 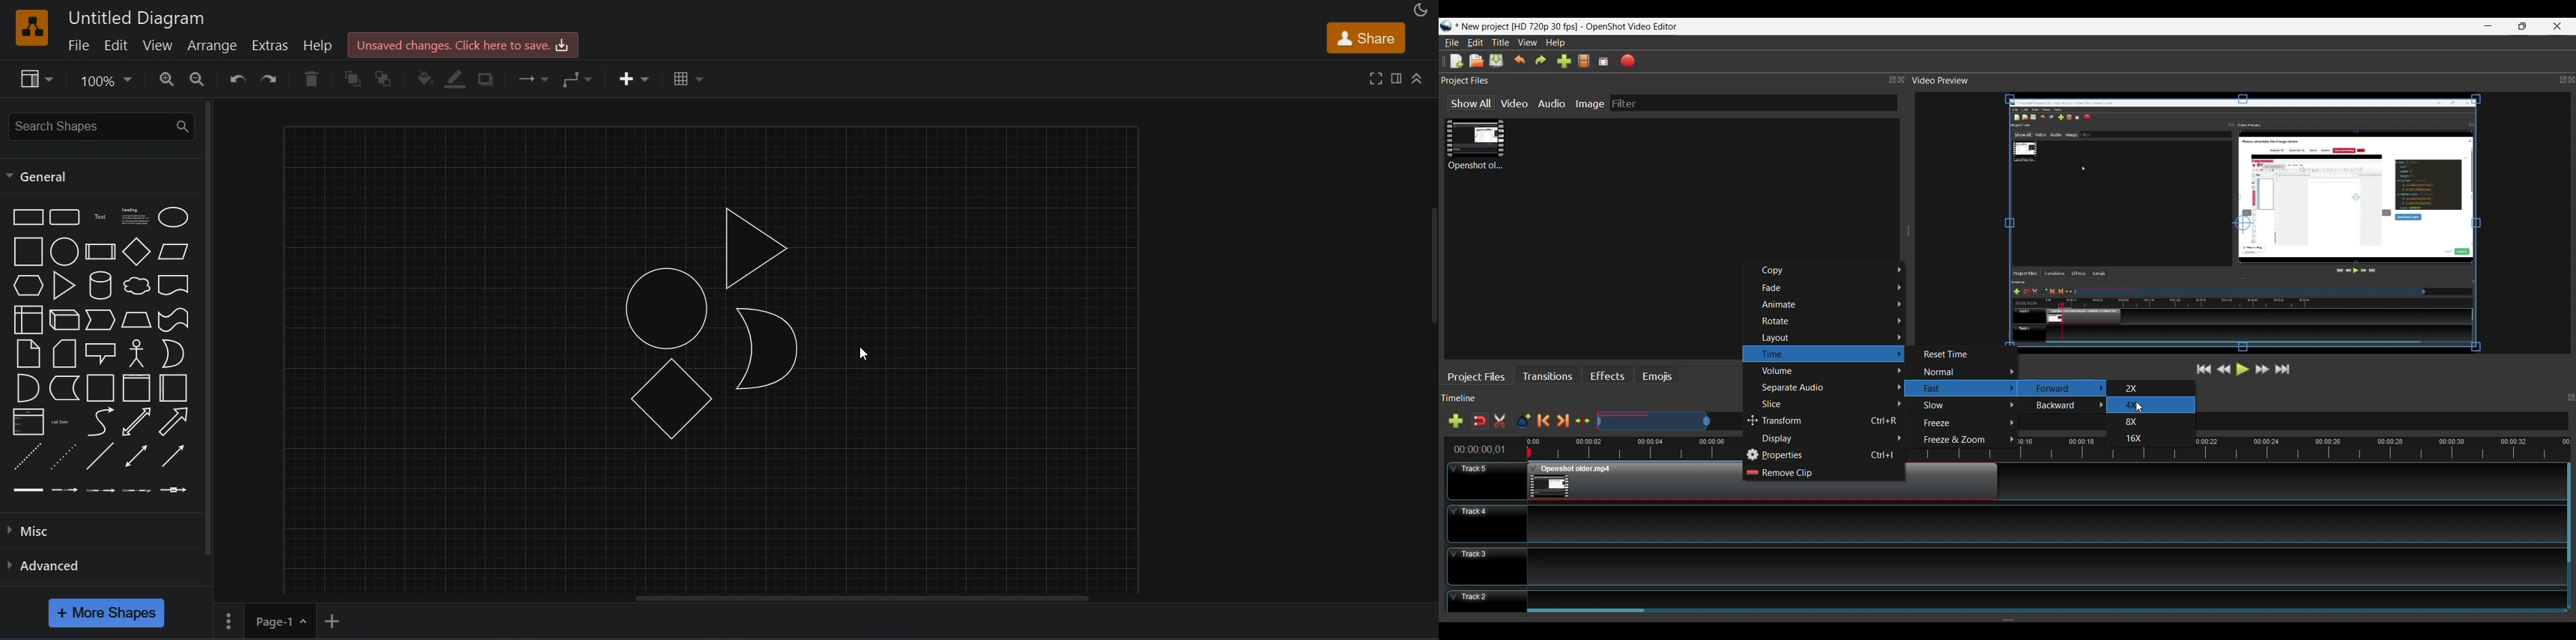 What do you see at coordinates (1636, 27) in the screenshot?
I see `OpenShot video editor` at bounding box center [1636, 27].